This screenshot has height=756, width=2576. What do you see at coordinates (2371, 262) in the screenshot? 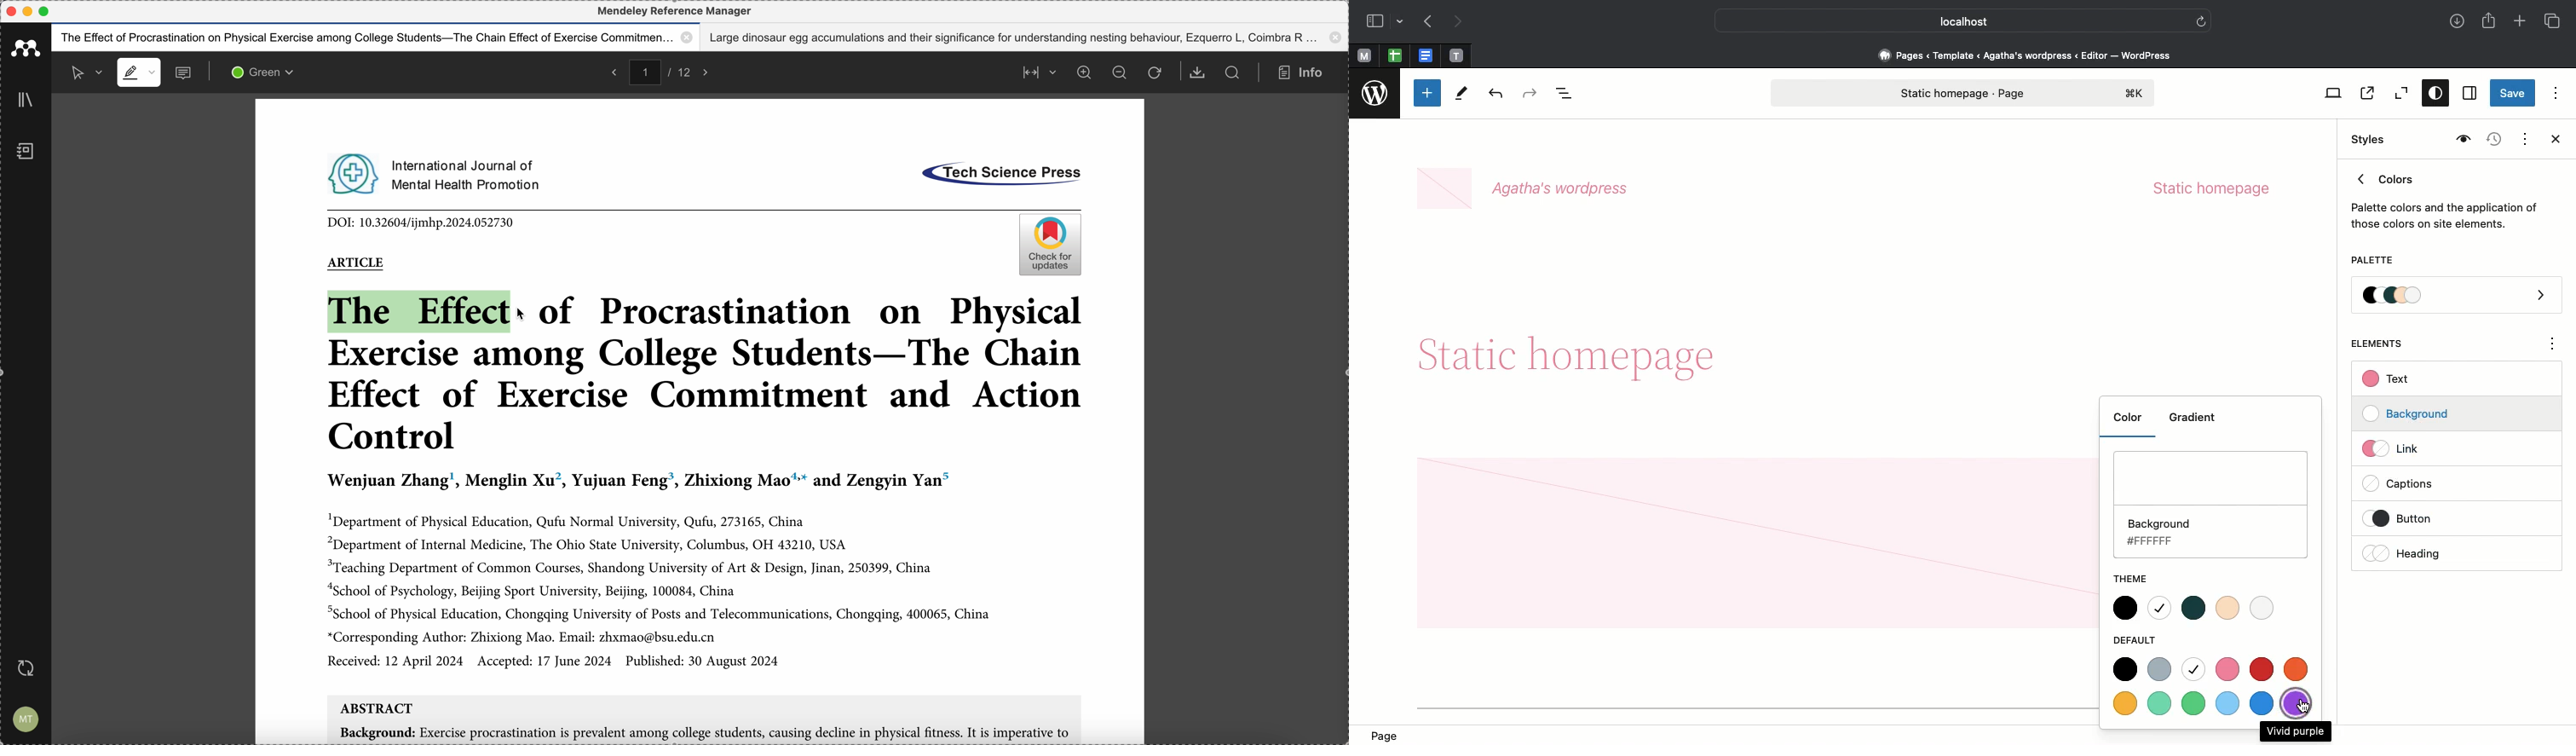
I see `Palette` at bounding box center [2371, 262].